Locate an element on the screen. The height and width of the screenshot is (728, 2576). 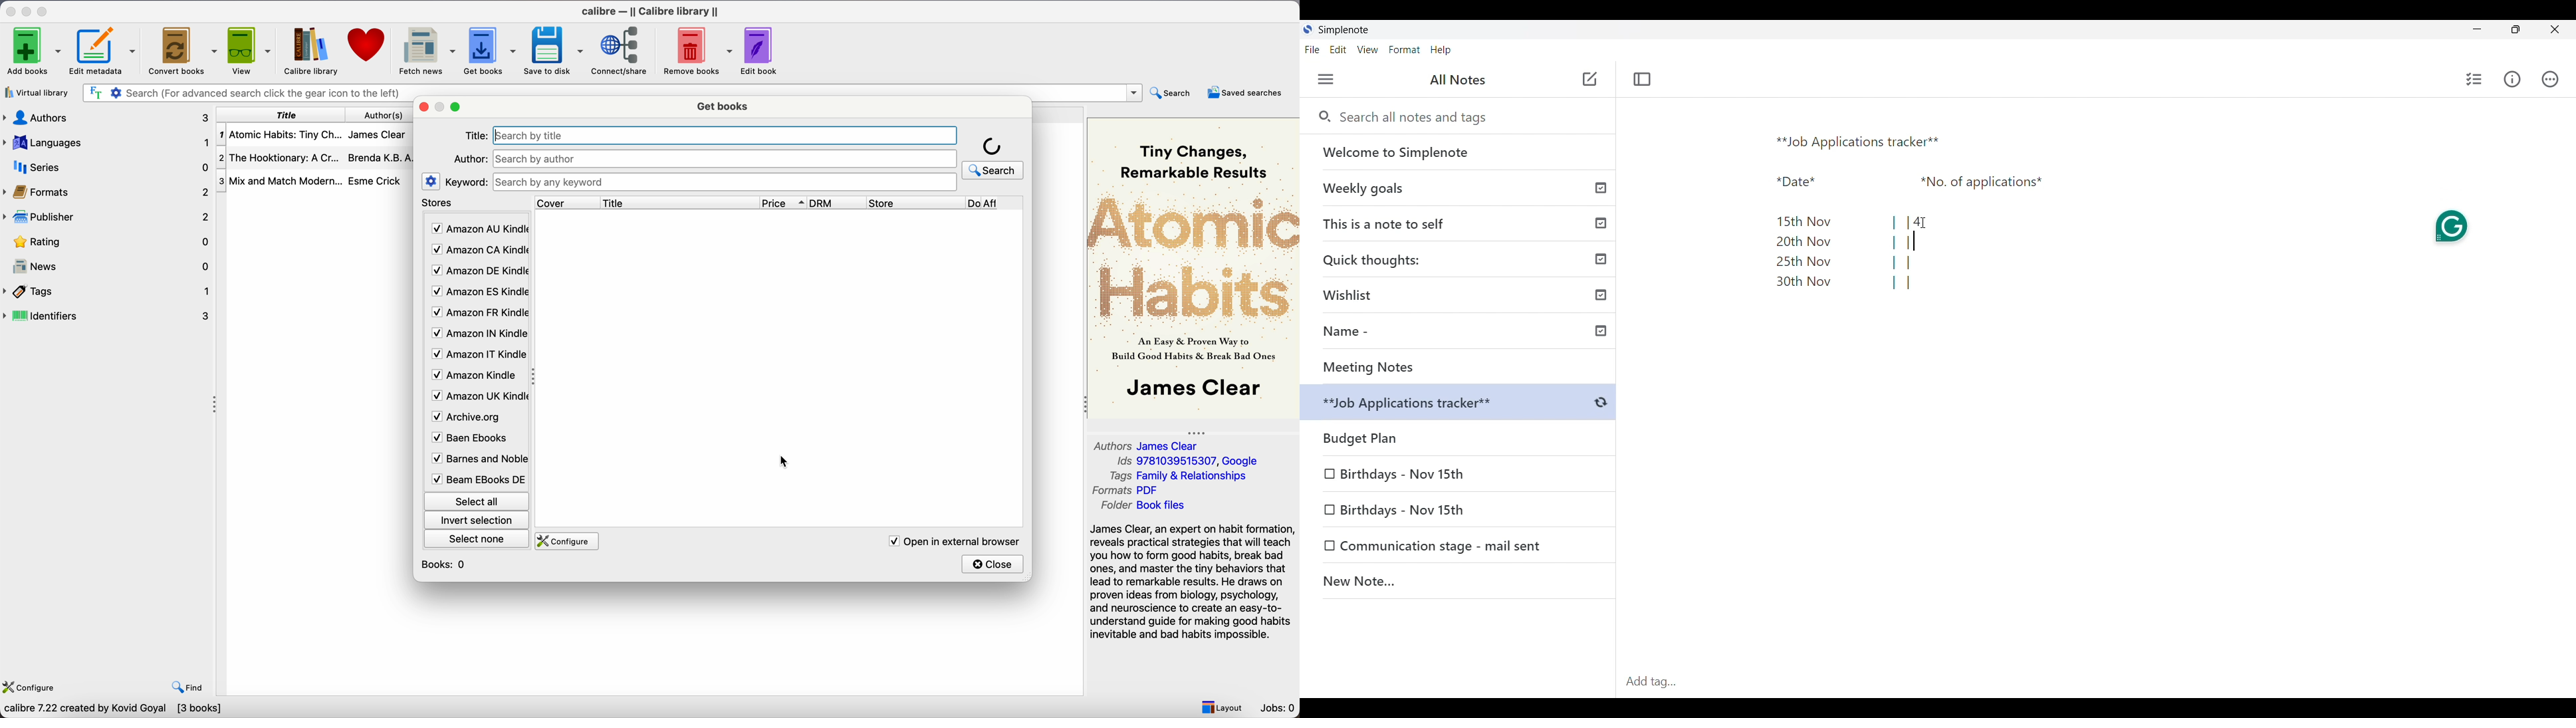
Click to type in tag is located at coordinates (2096, 682).